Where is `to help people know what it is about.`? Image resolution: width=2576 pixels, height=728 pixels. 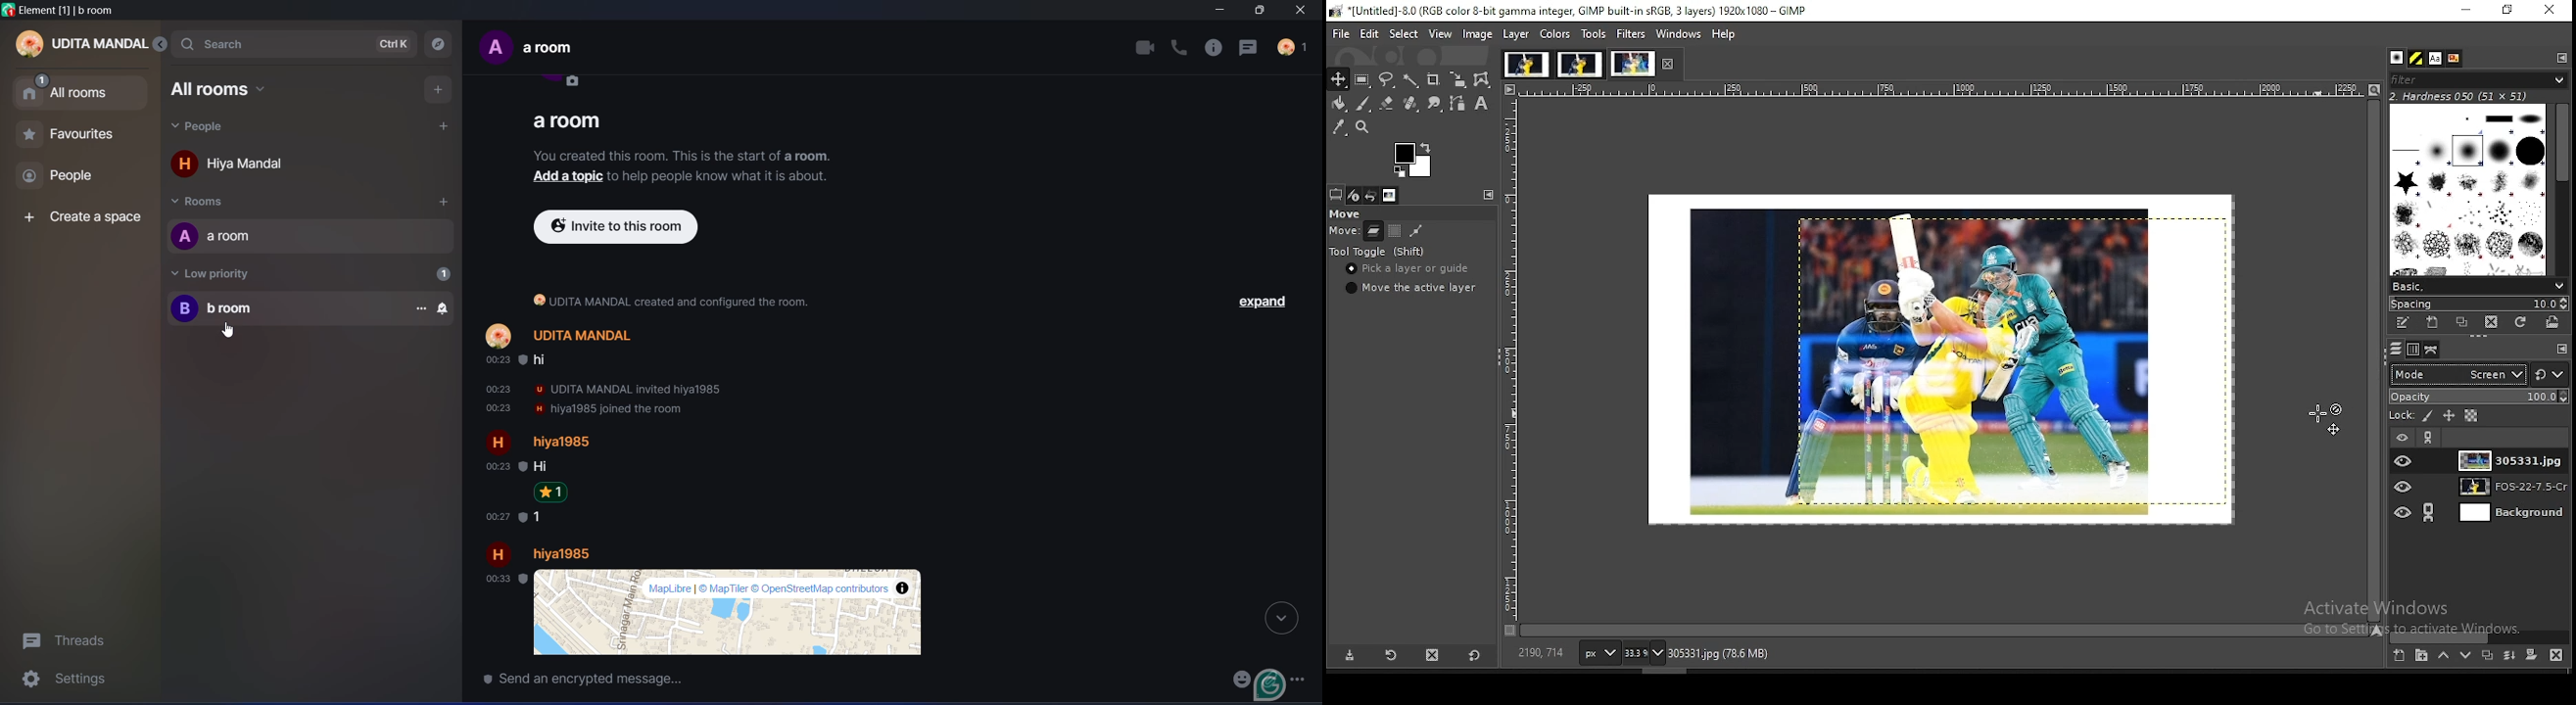
to help people know what it is about. is located at coordinates (724, 177).